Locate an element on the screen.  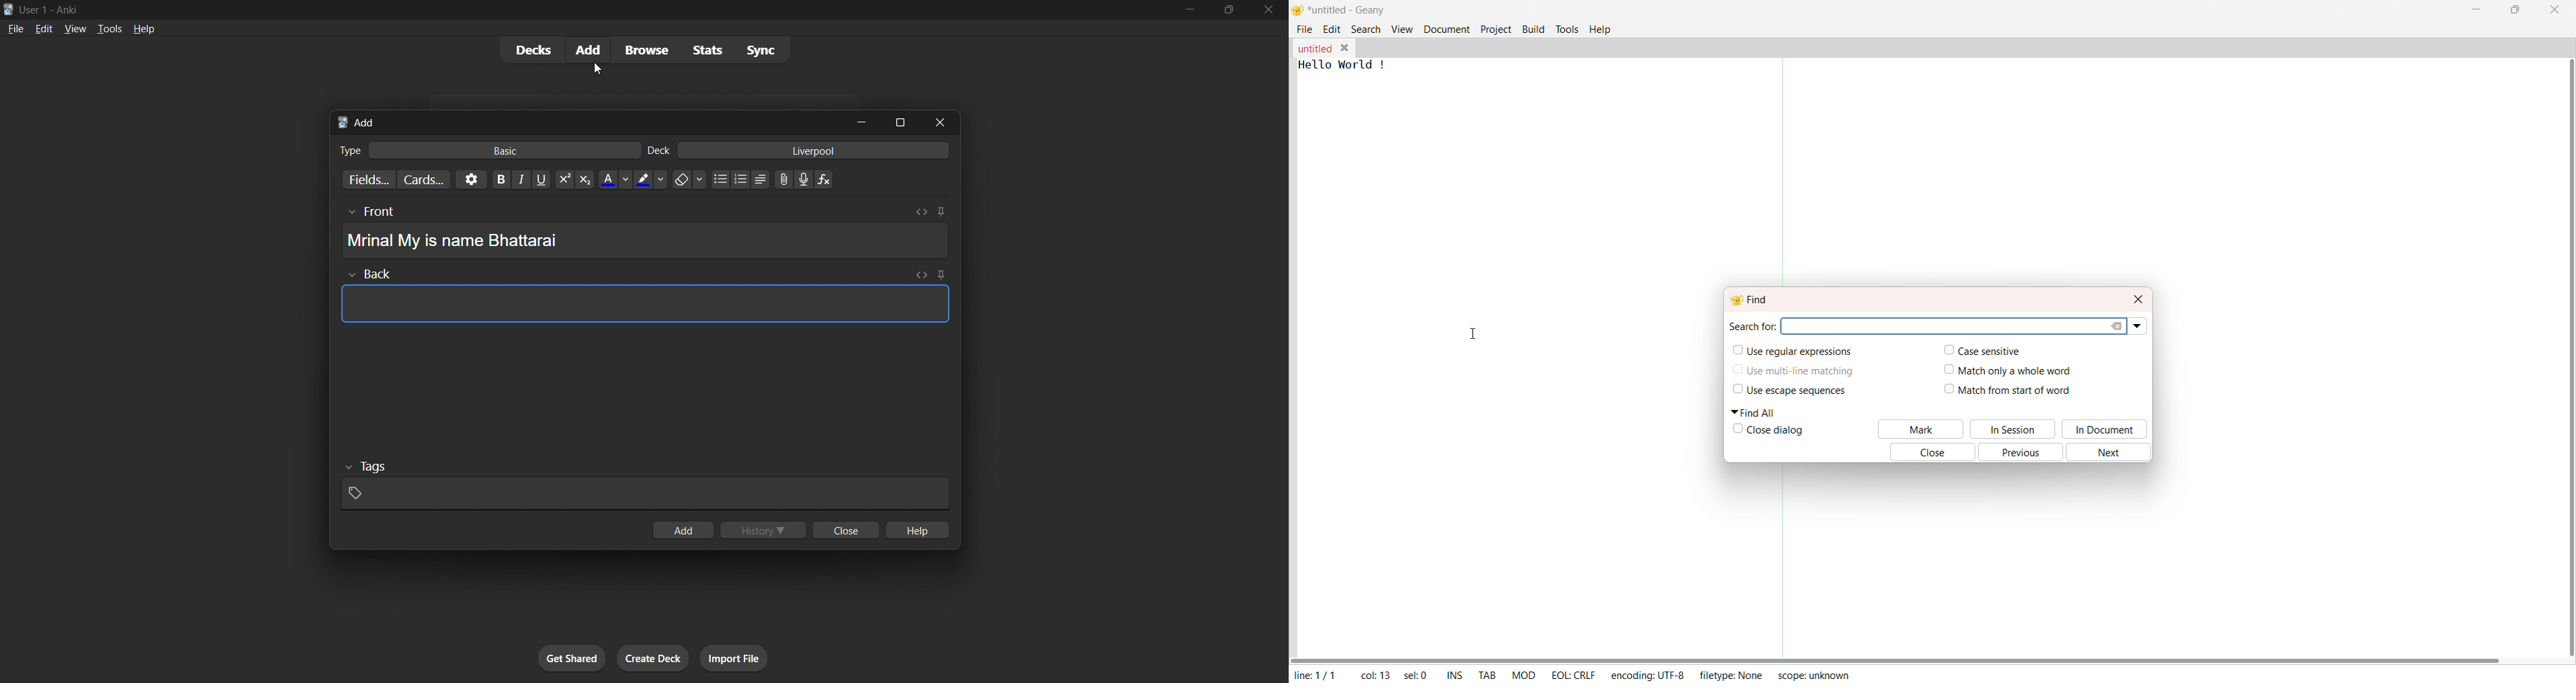
options is located at coordinates (470, 179).